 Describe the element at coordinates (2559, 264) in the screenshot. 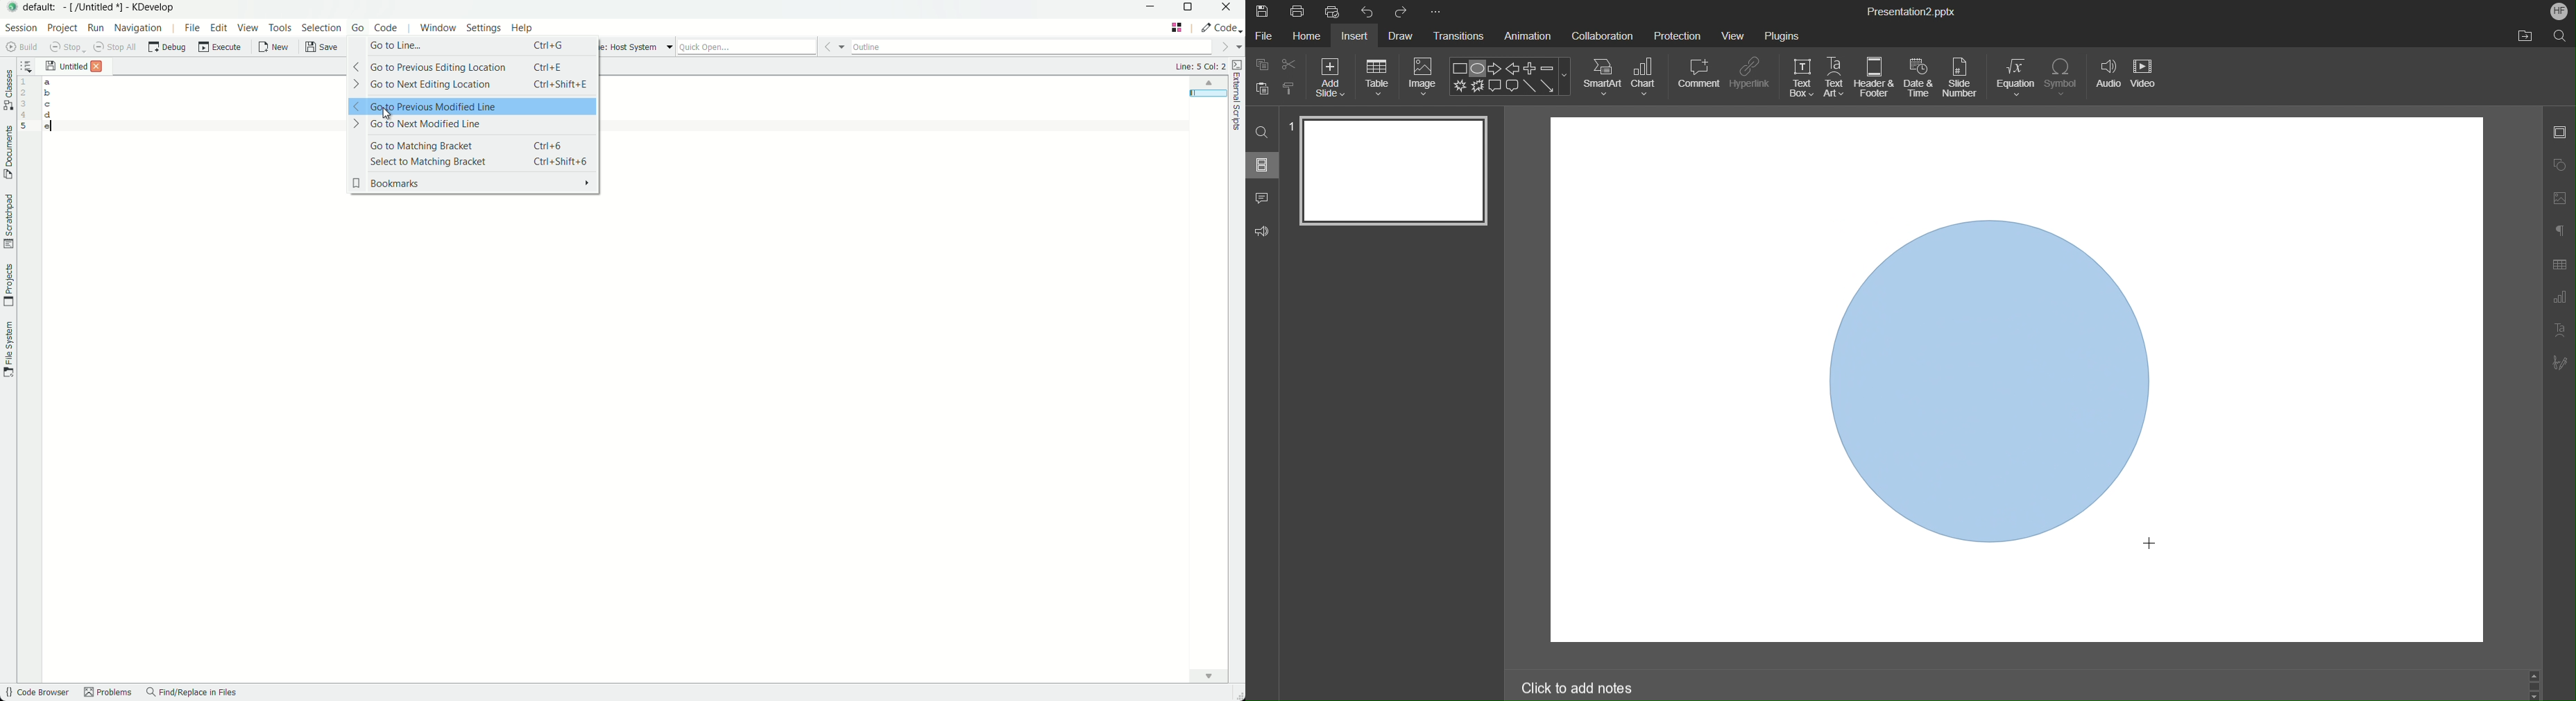

I see `Table Settings` at that location.